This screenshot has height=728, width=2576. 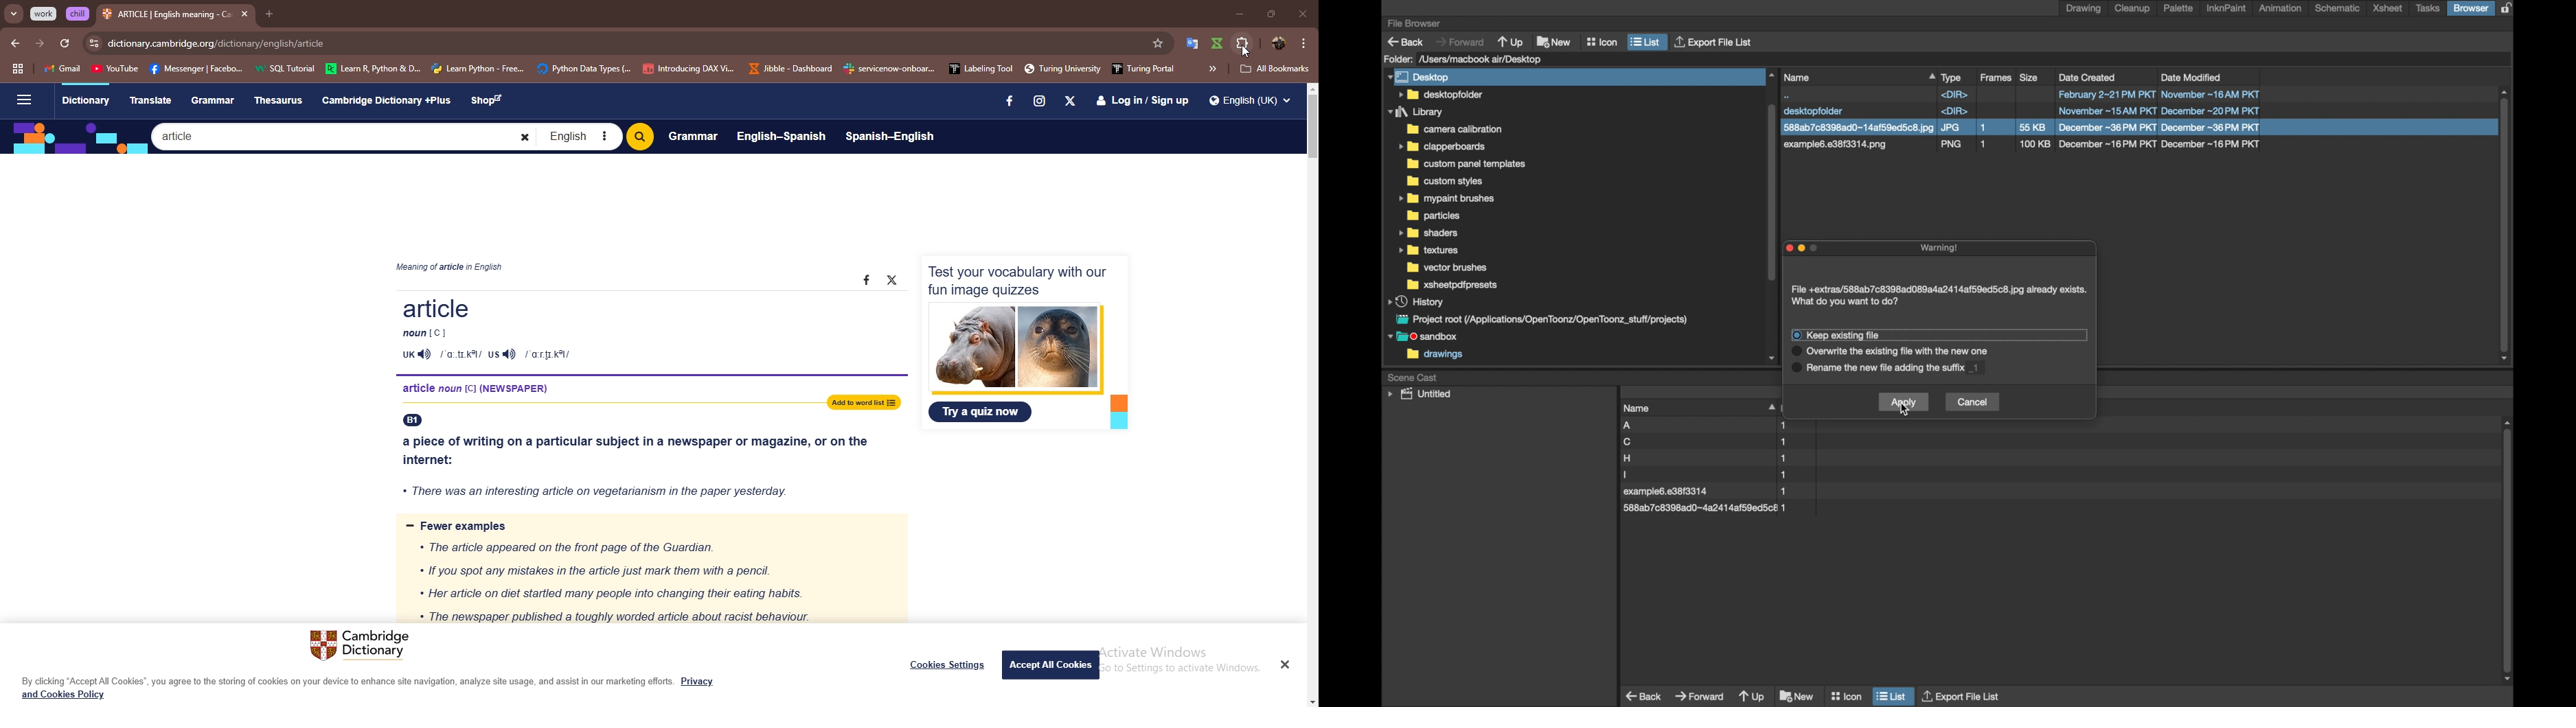 I want to click on name, so click(x=1638, y=408).